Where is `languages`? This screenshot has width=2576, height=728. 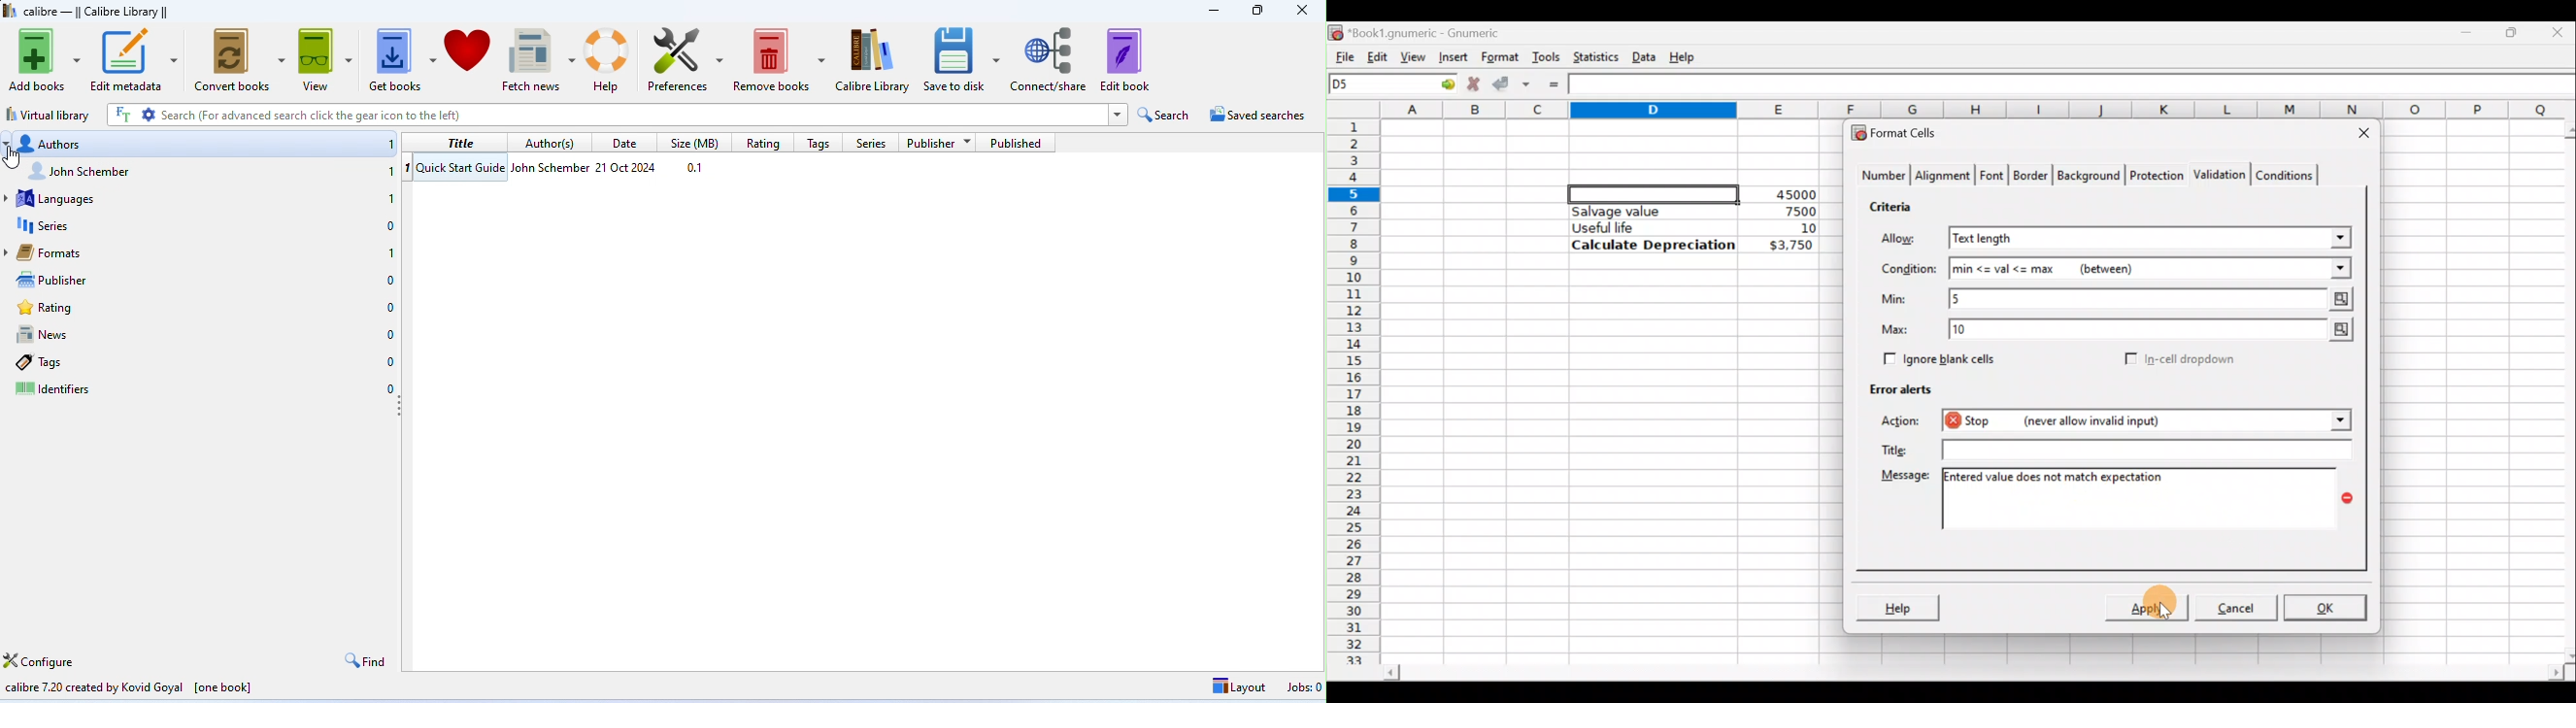
languages is located at coordinates (208, 199).